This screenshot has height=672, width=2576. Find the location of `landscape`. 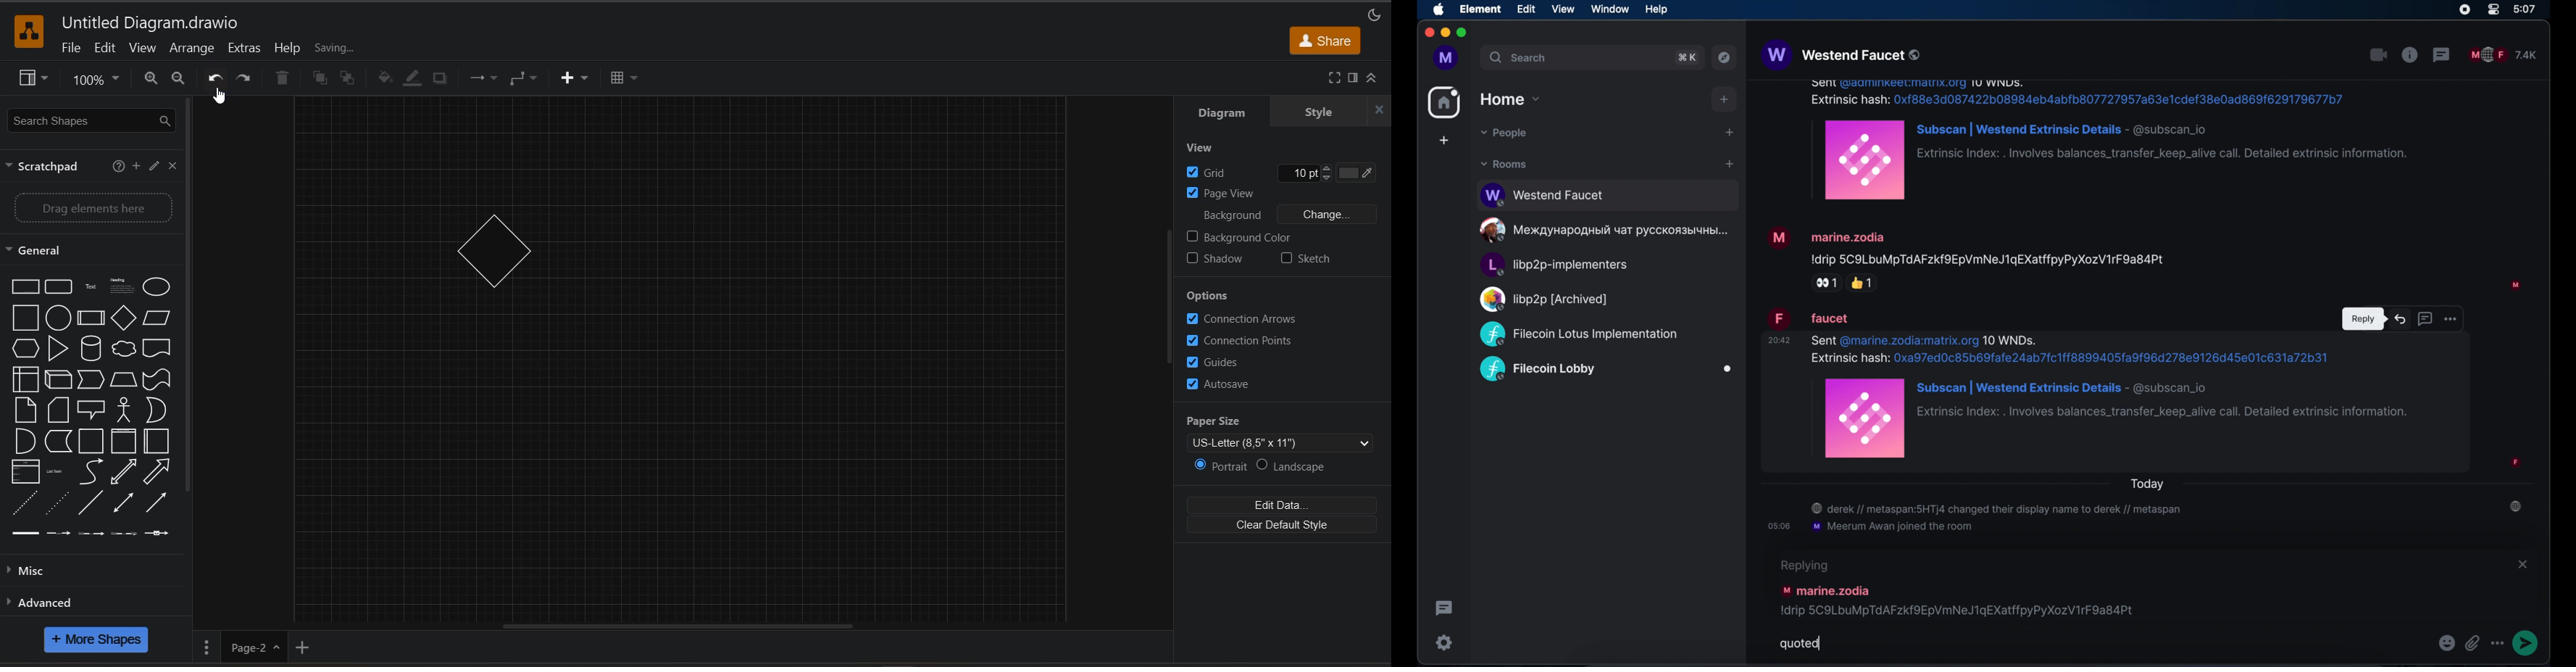

landscape is located at coordinates (1294, 466).